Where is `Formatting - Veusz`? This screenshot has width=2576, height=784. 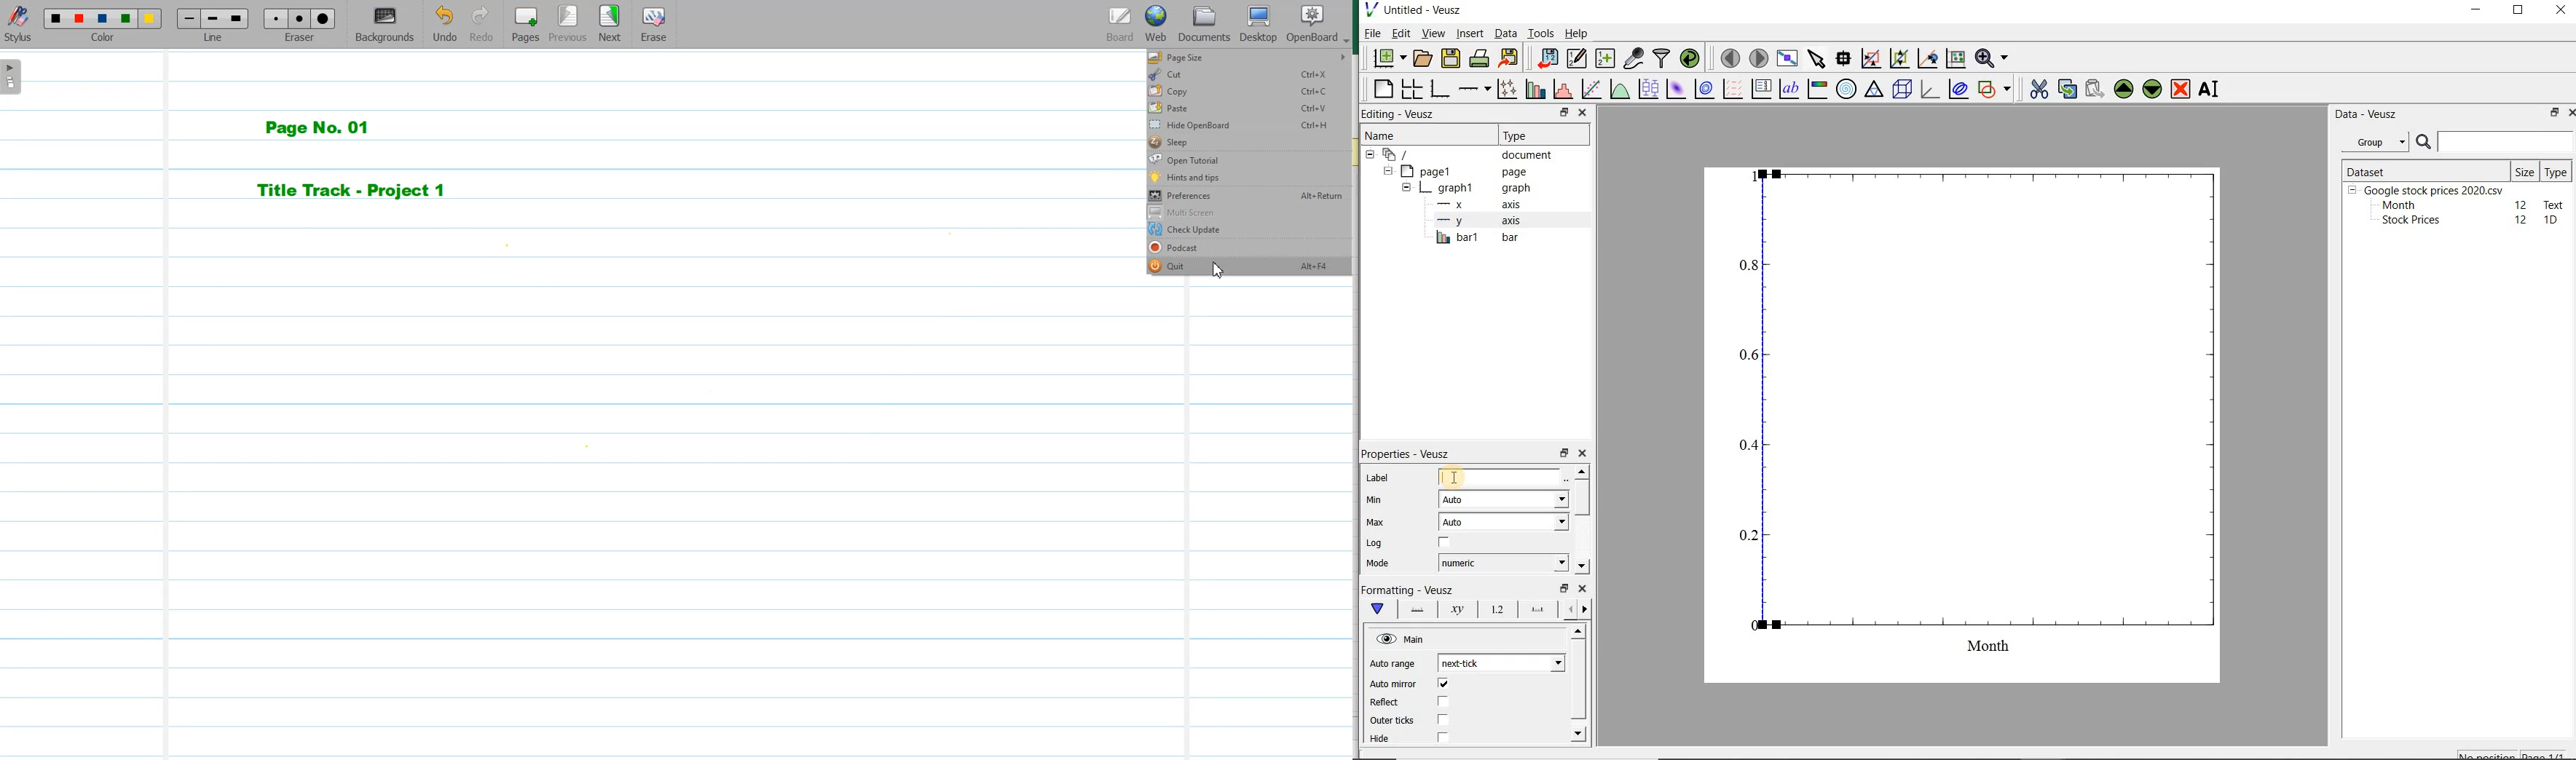
Formatting - Veusz is located at coordinates (1409, 590).